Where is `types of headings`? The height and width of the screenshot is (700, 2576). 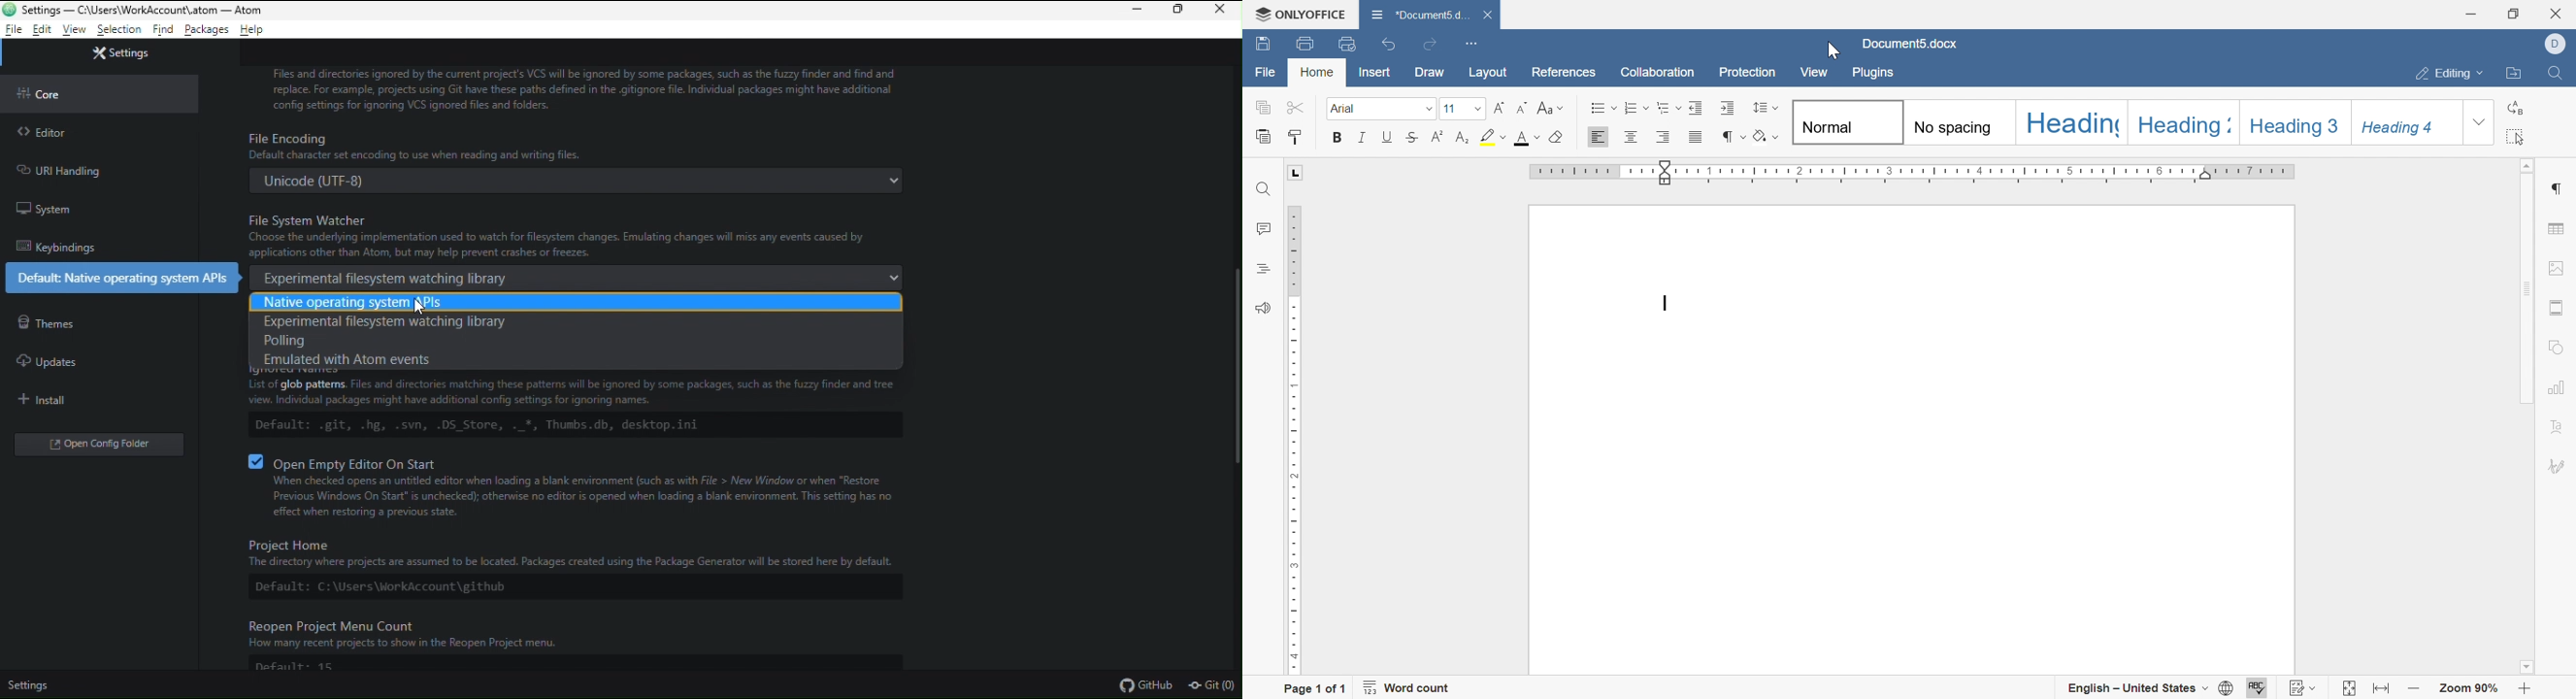
types of headings is located at coordinates (2127, 123).